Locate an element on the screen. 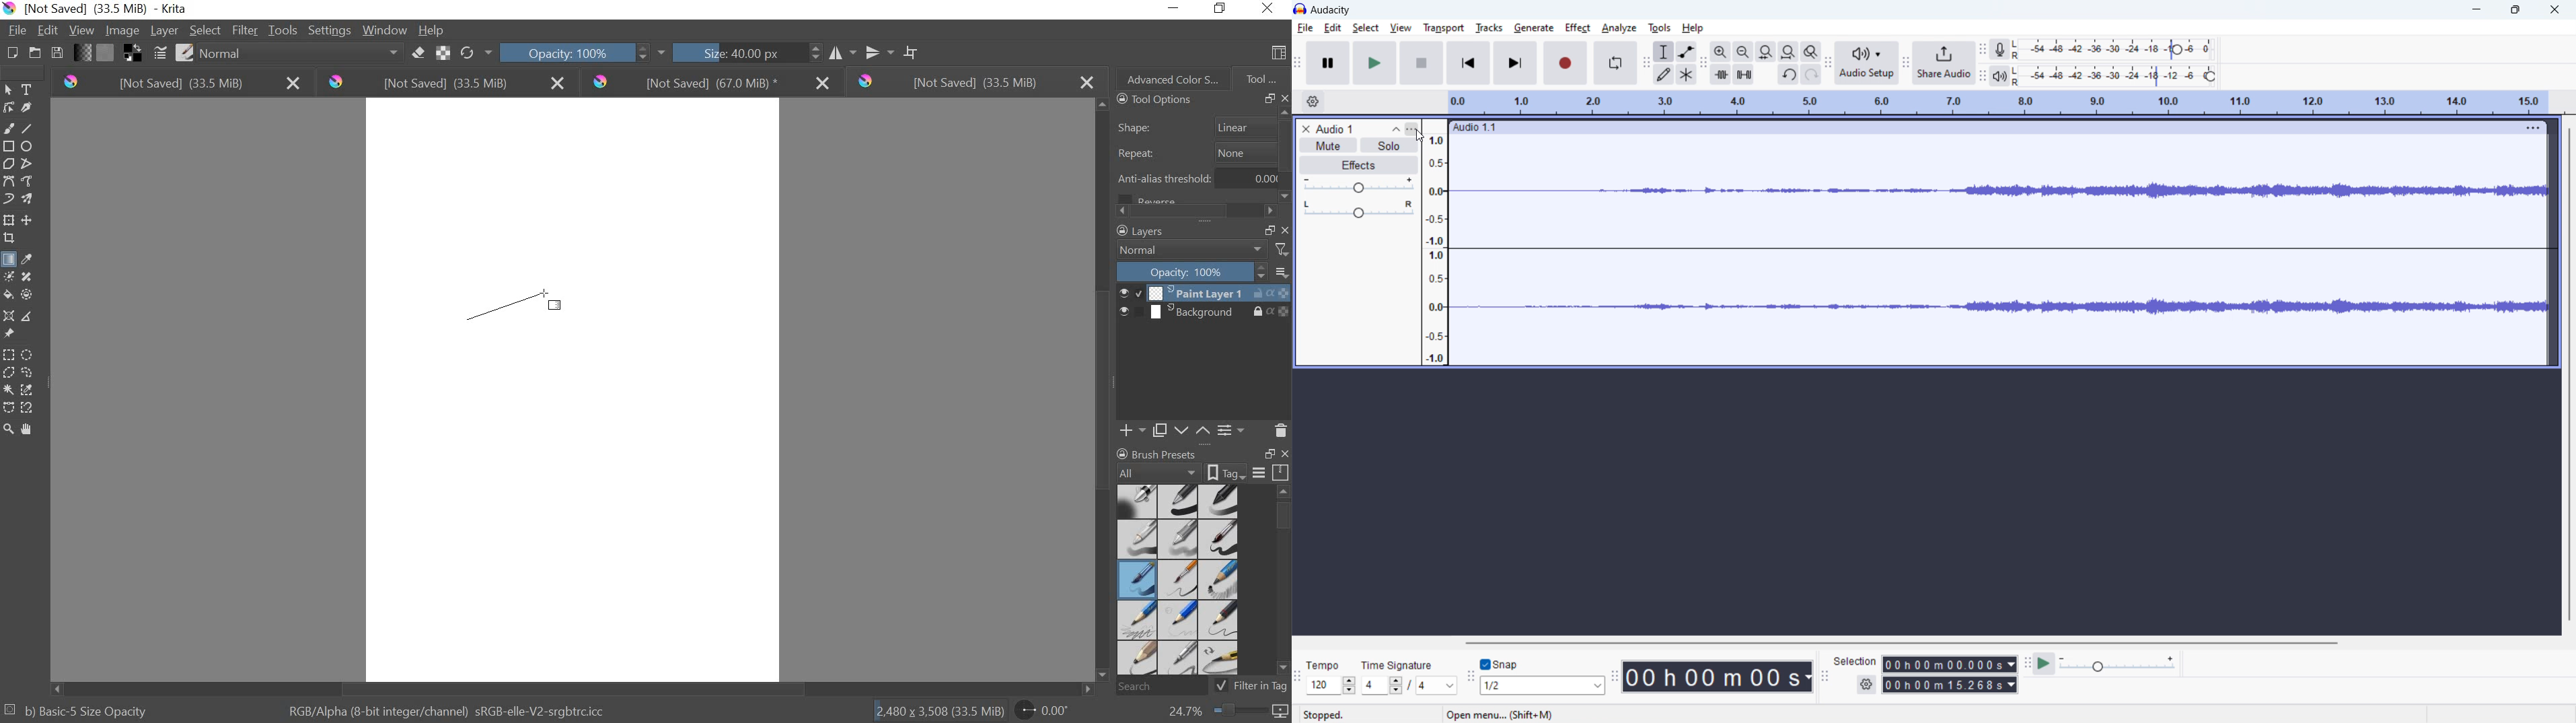 The image size is (2576, 728). undo is located at coordinates (1789, 74).